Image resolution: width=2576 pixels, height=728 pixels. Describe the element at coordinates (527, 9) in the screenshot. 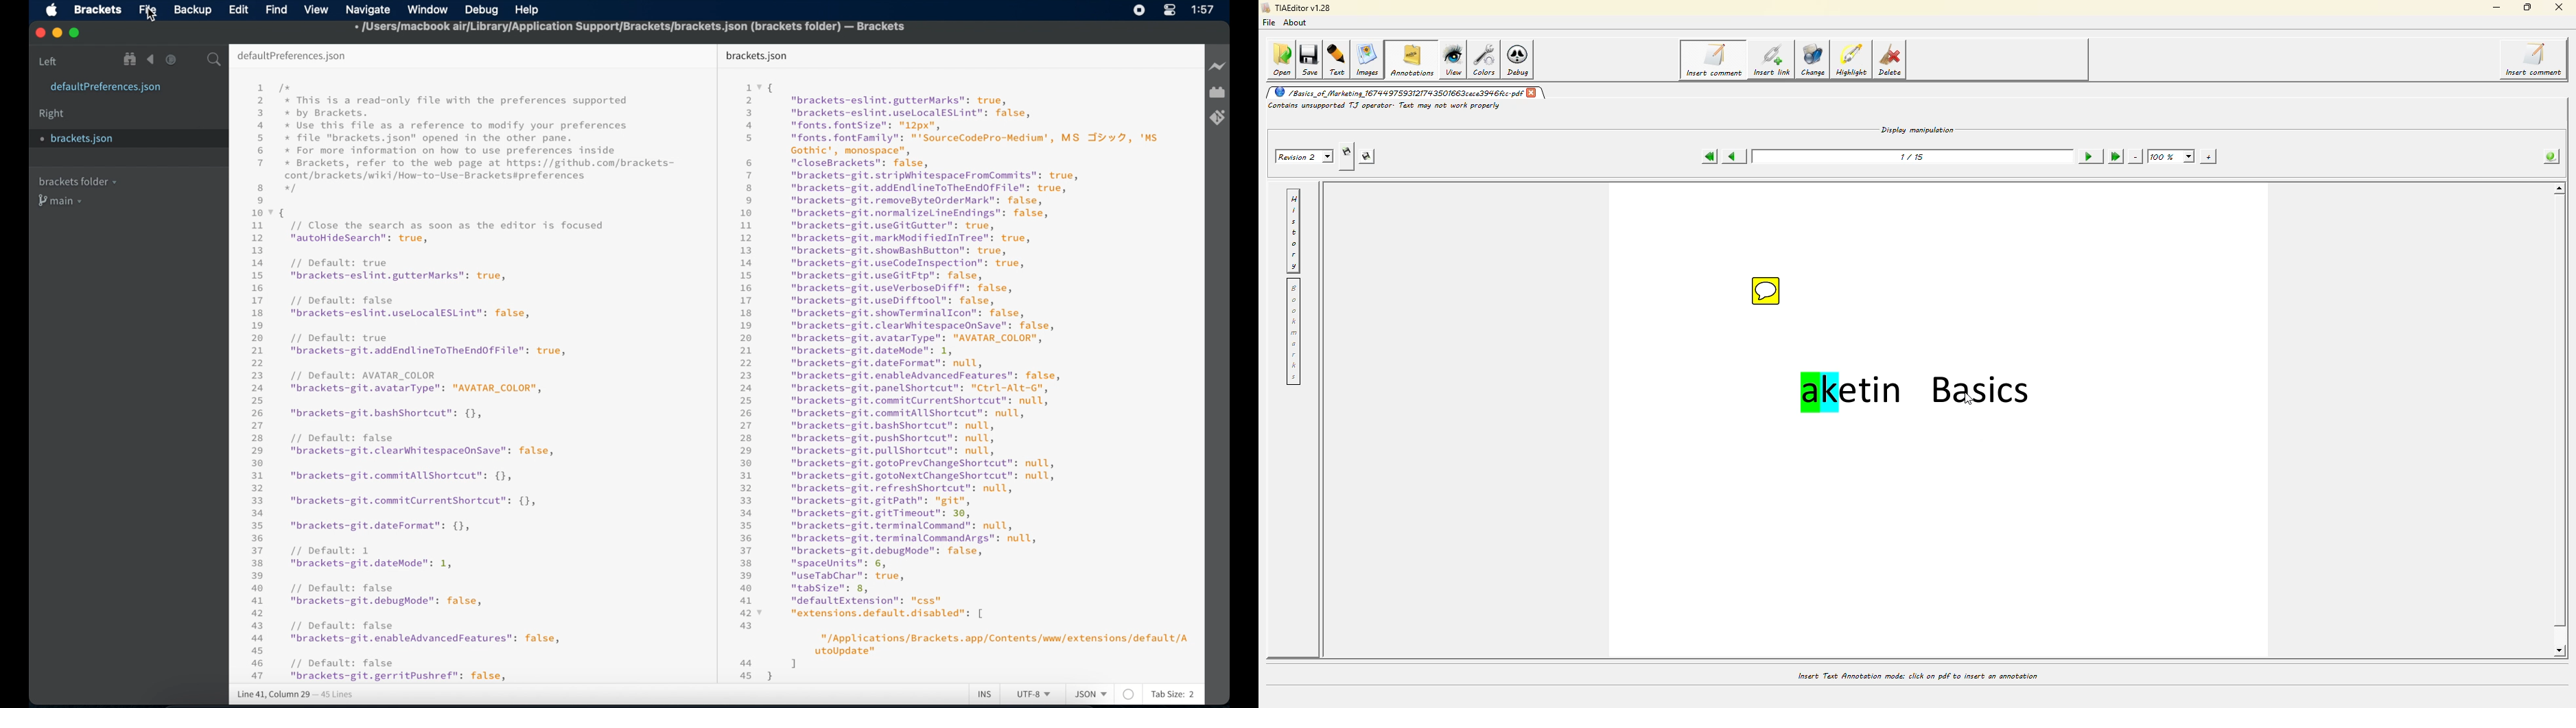

I see `help` at that location.